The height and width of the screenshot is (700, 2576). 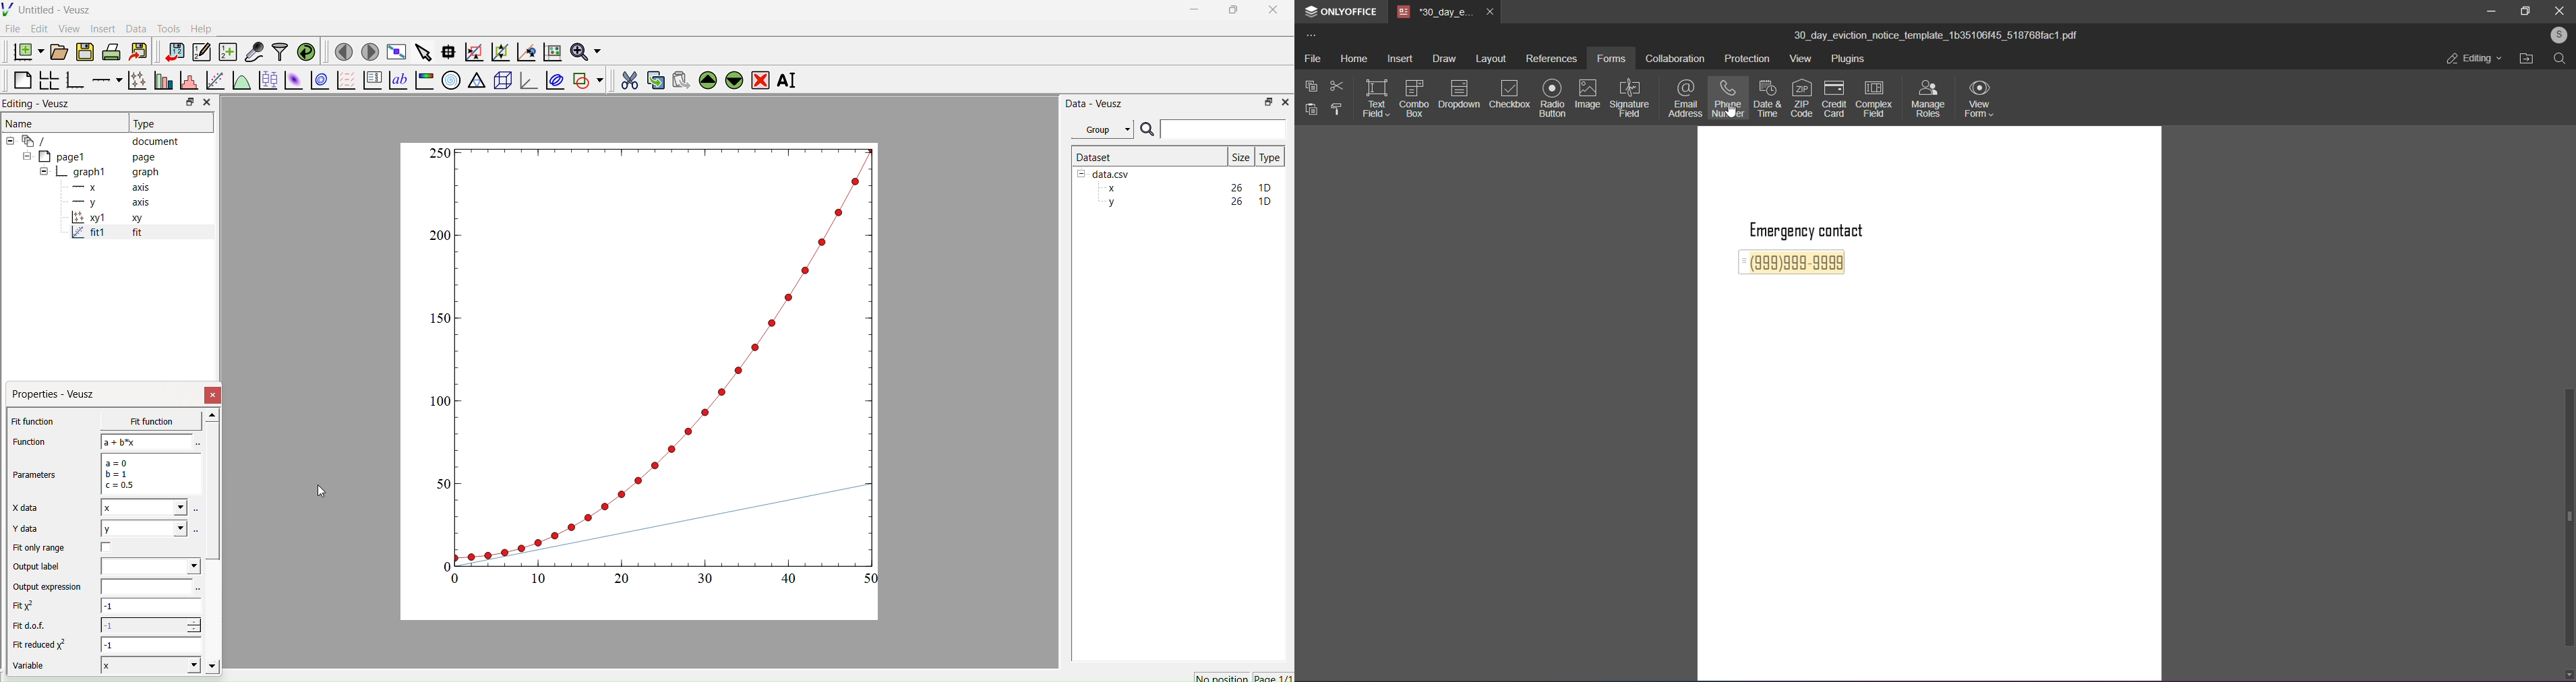 I want to click on Add an axis to plot, so click(x=103, y=79).